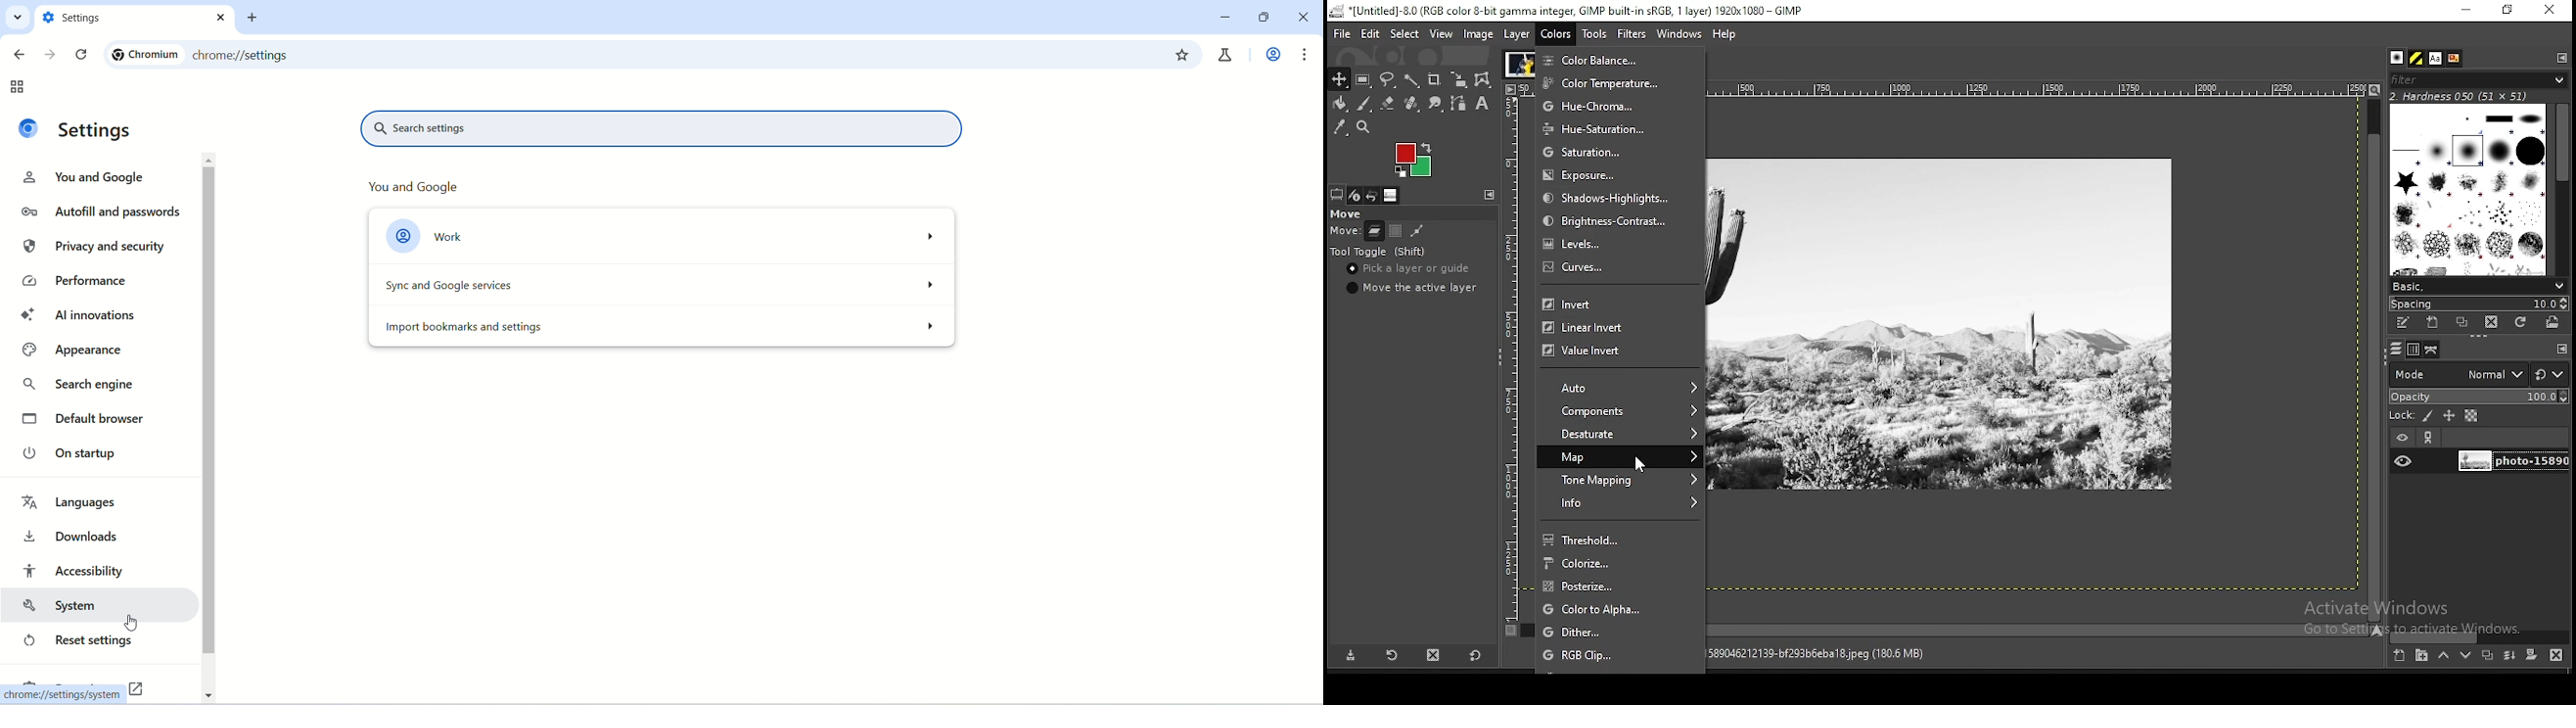 The height and width of the screenshot is (728, 2576). What do you see at coordinates (81, 55) in the screenshot?
I see `reload` at bounding box center [81, 55].